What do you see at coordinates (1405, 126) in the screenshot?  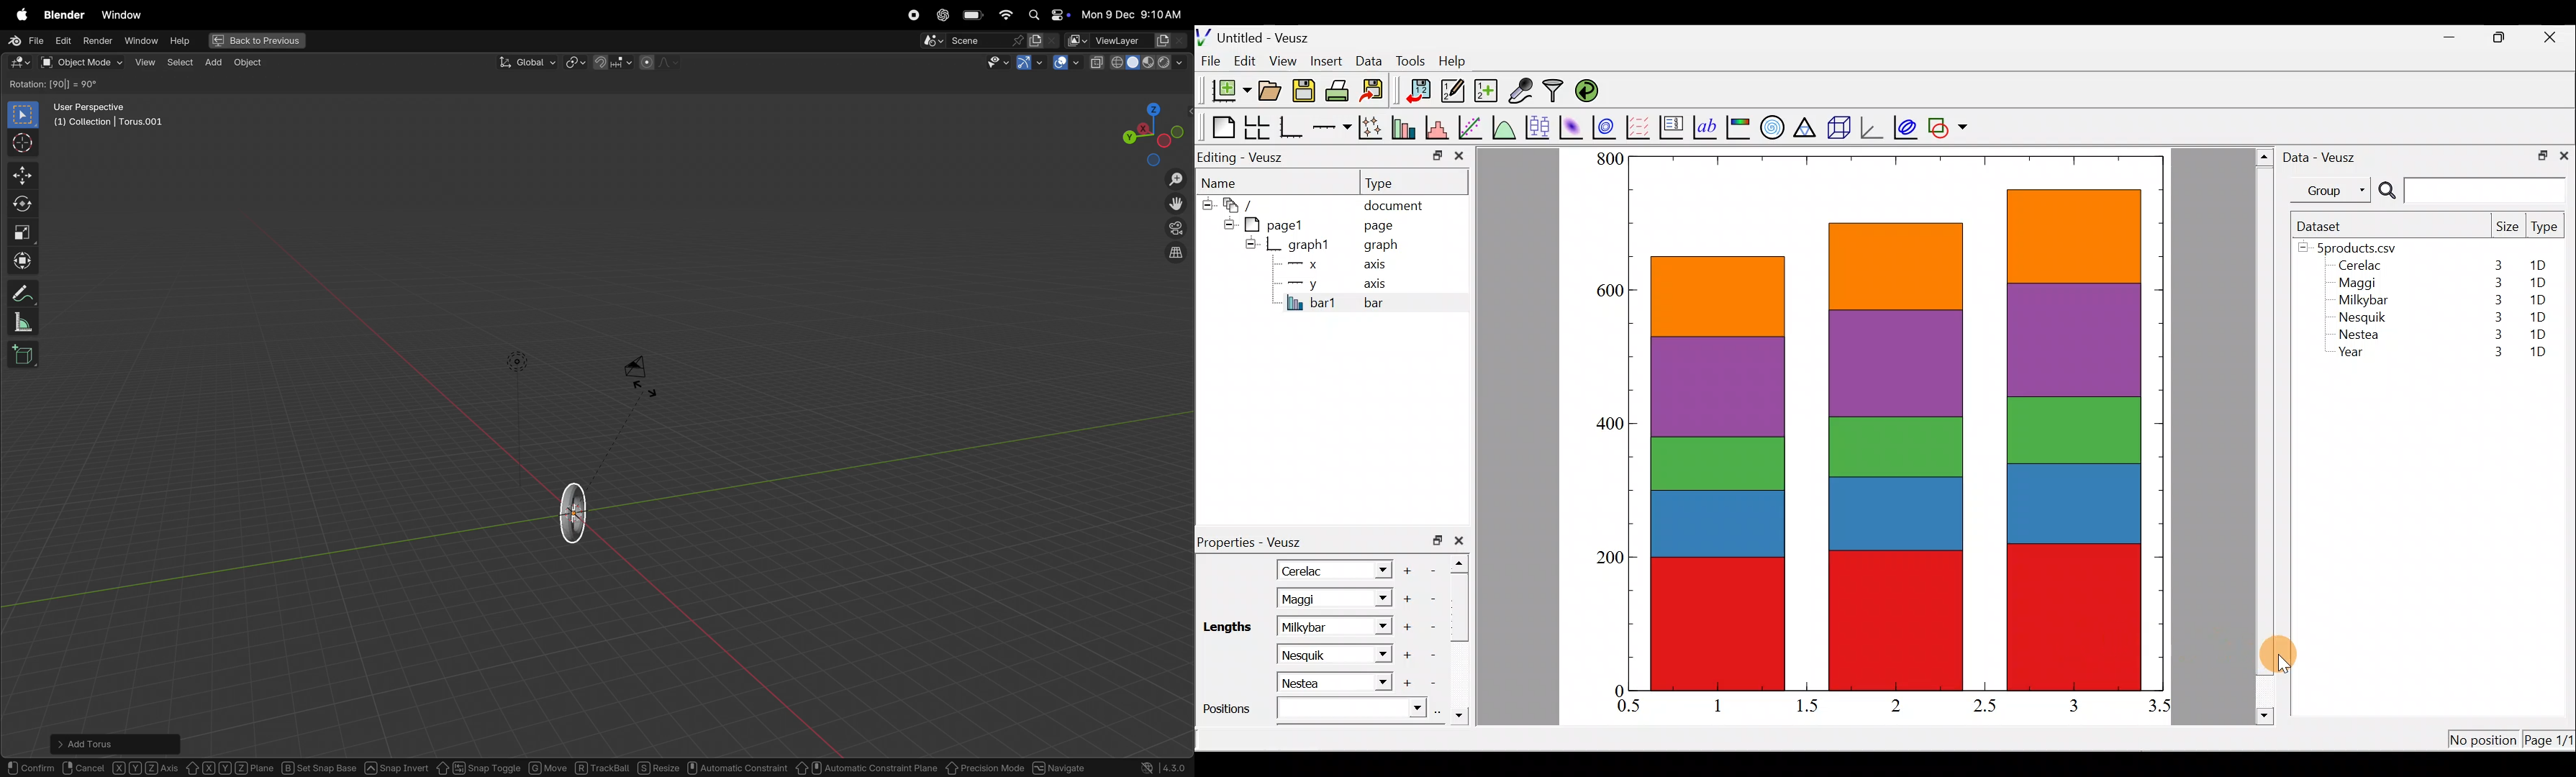 I see `Plot bar charts` at bounding box center [1405, 126].